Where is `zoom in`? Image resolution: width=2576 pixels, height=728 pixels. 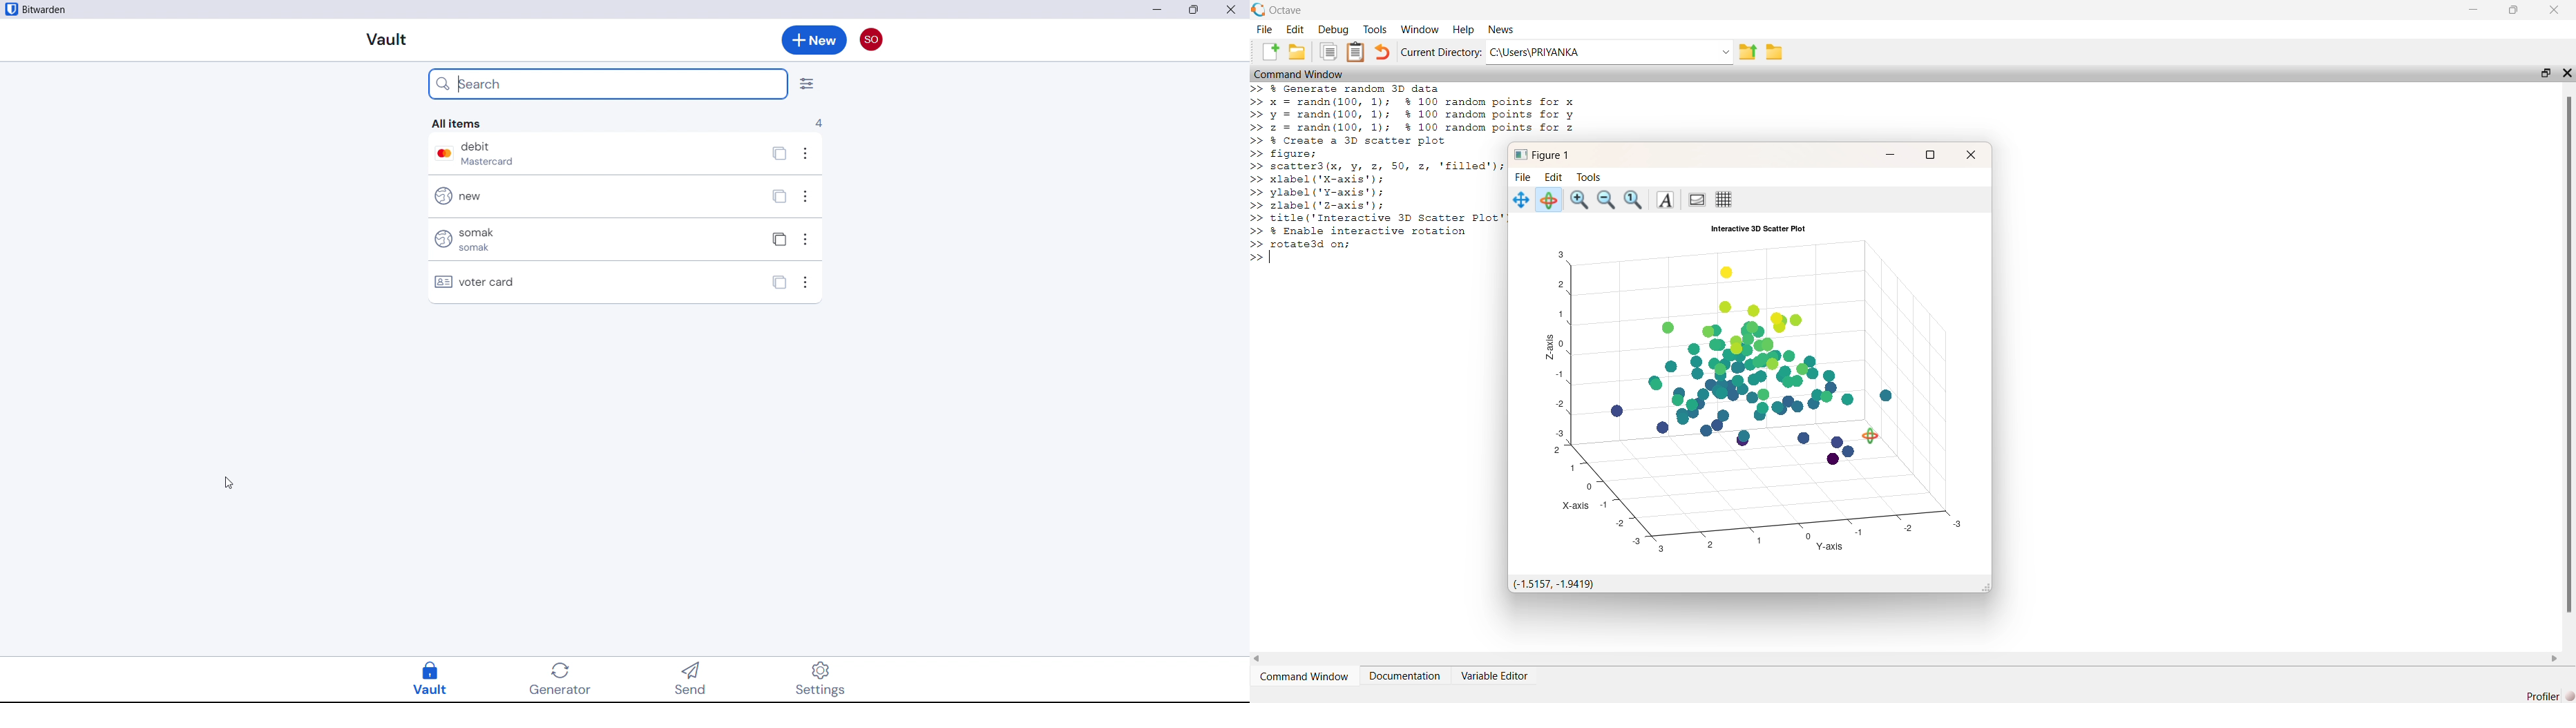 zoom in is located at coordinates (1579, 201).